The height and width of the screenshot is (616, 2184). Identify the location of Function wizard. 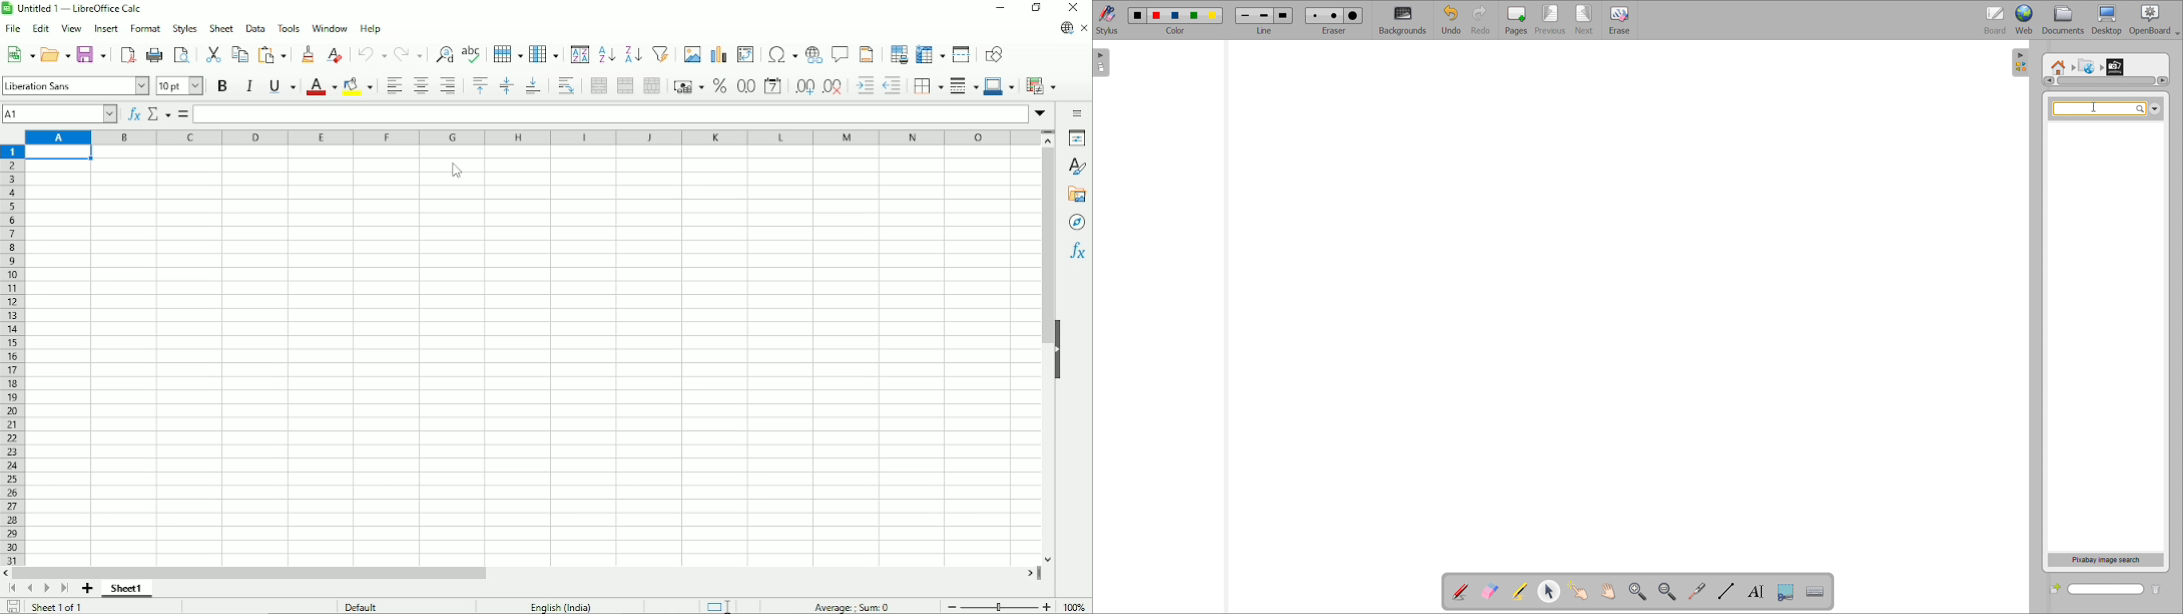
(133, 114).